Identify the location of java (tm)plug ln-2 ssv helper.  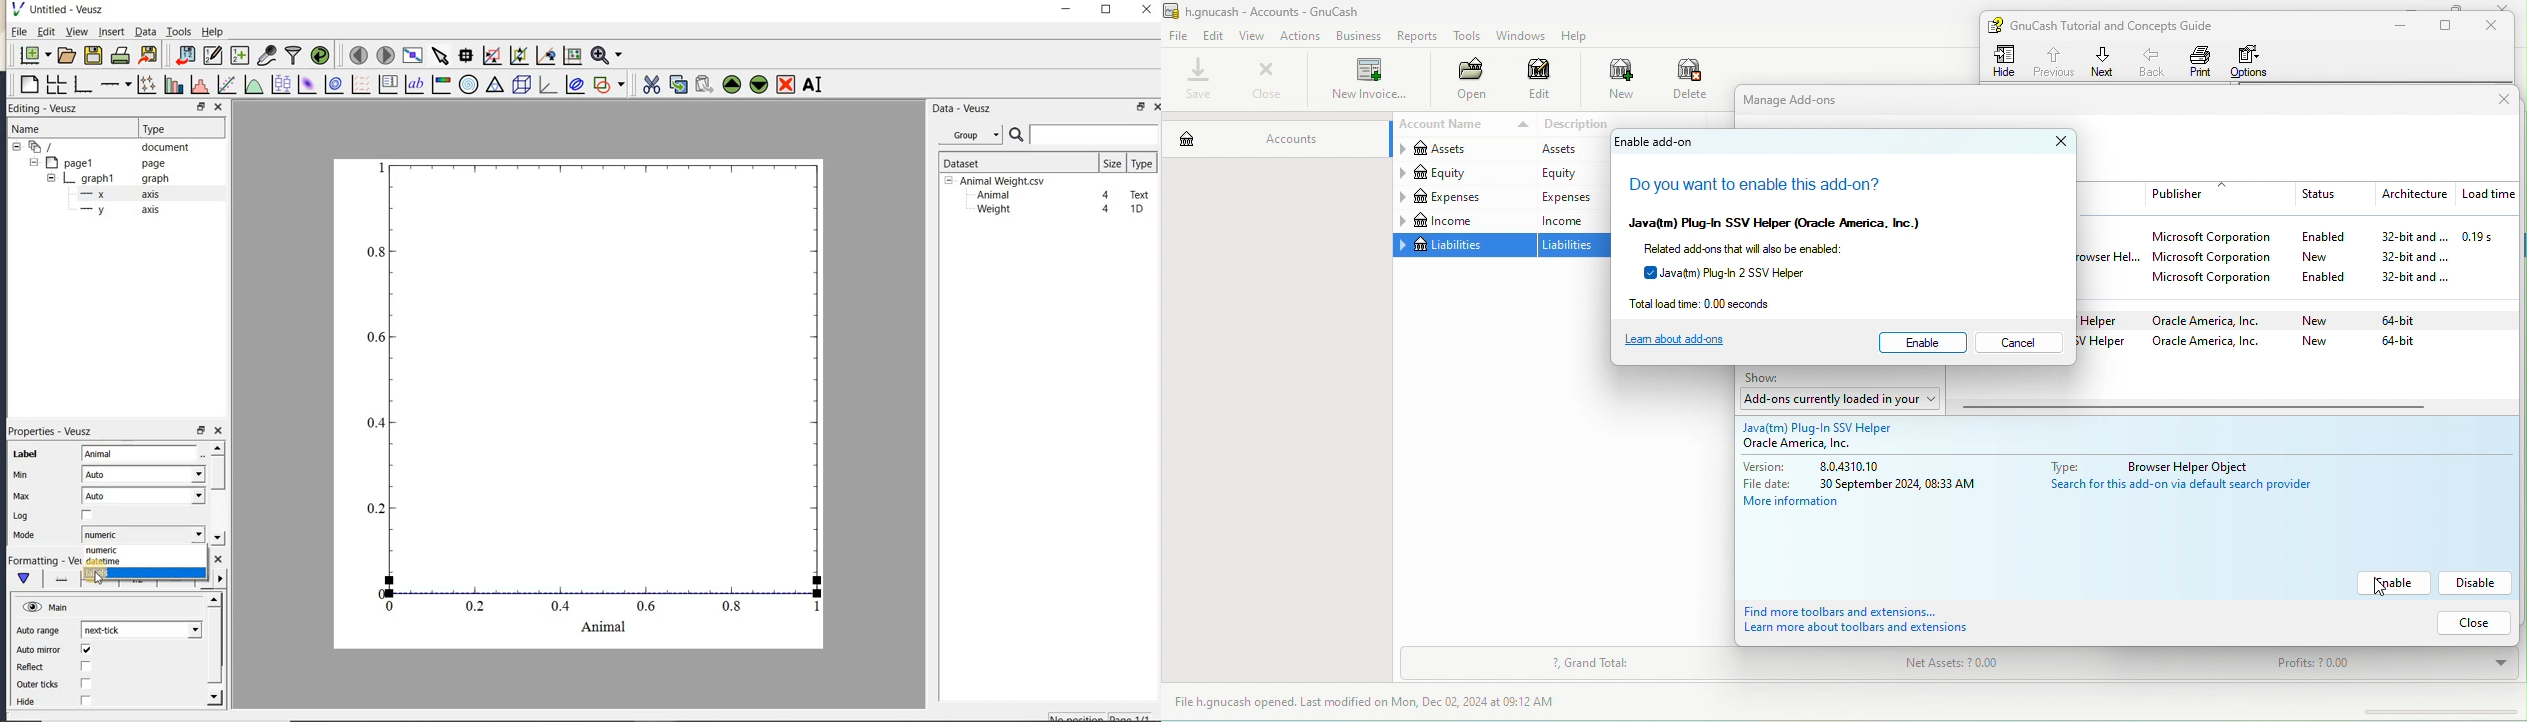
(2104, 344).